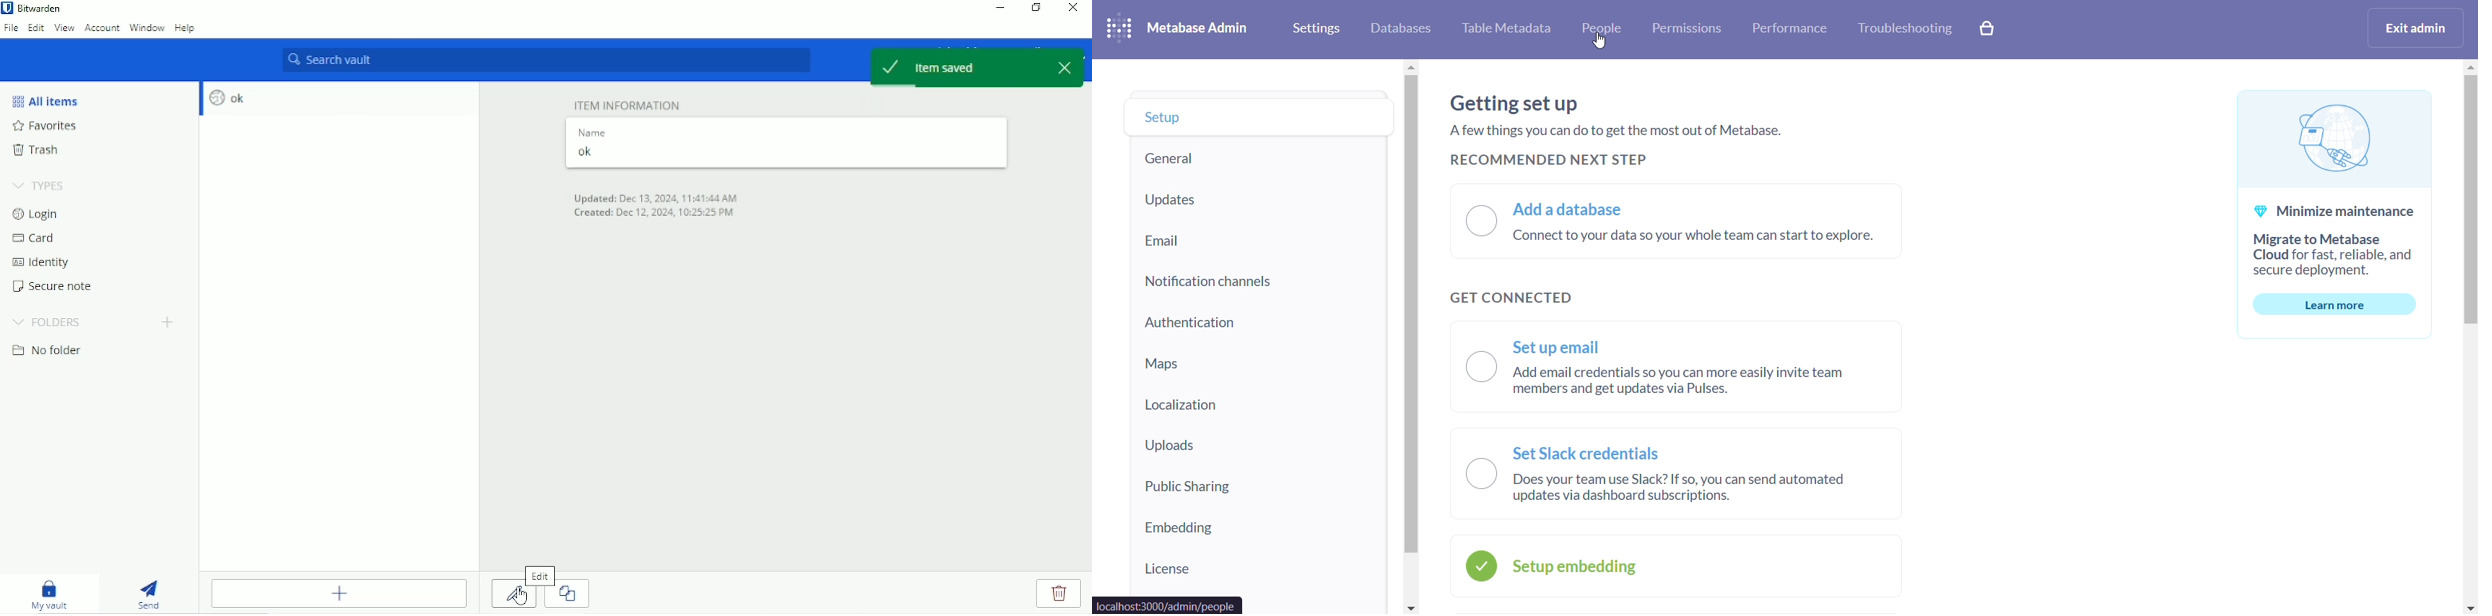 Image resolution: width=2492 pixels, height=616 pixels. I want to click on View, so click(63, 29).